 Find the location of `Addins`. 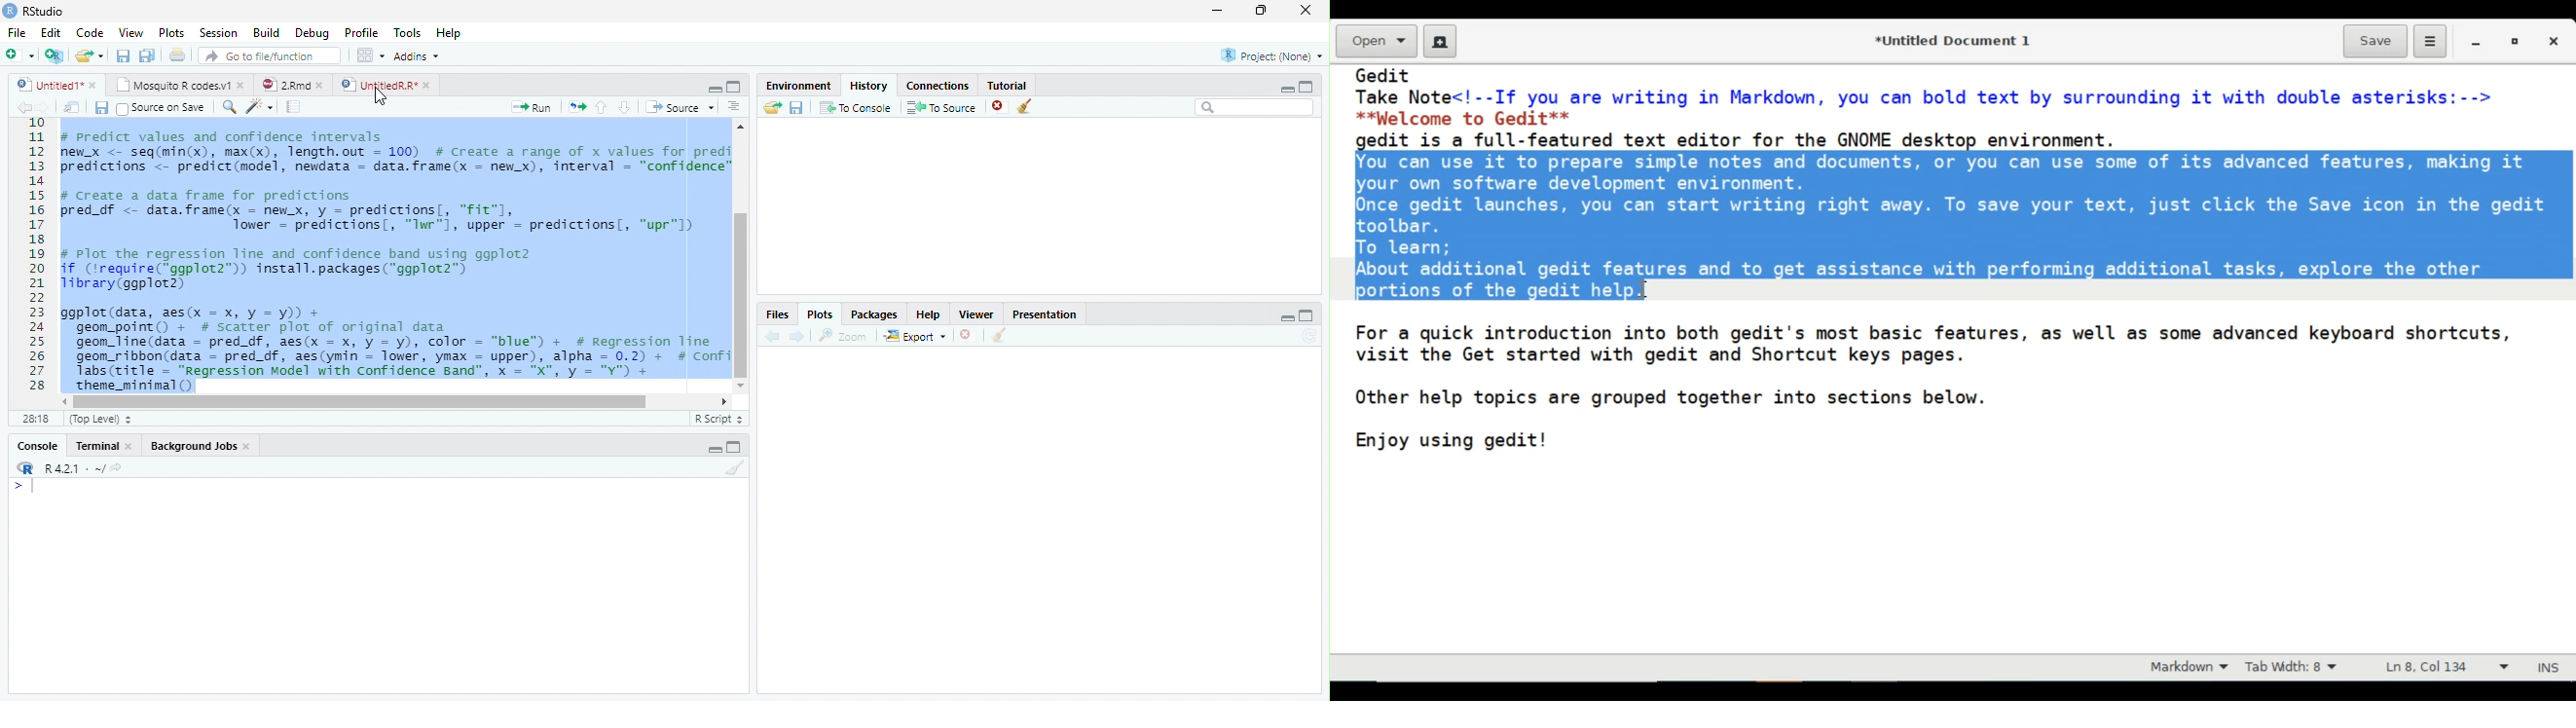

Addins is located at coordinates (418, 55).